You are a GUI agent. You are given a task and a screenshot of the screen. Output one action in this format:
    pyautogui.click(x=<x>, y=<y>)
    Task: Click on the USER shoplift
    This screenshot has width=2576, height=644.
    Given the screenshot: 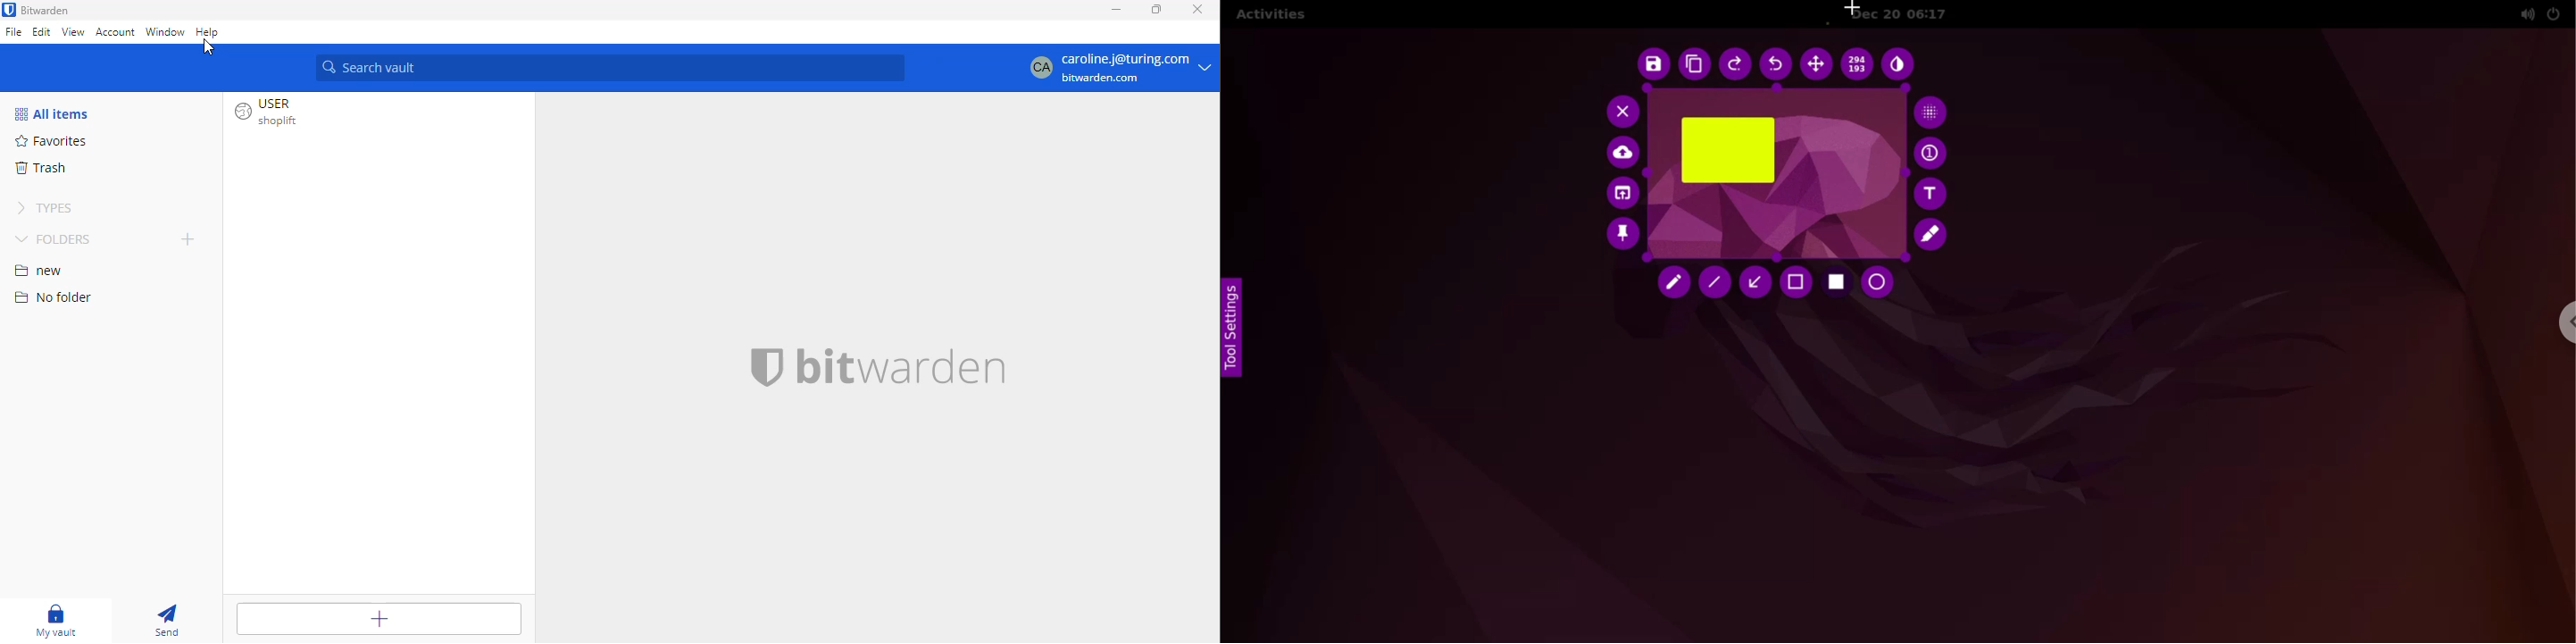 What is the action you would take?
    pyautogui.click(x=273, y=114)
    